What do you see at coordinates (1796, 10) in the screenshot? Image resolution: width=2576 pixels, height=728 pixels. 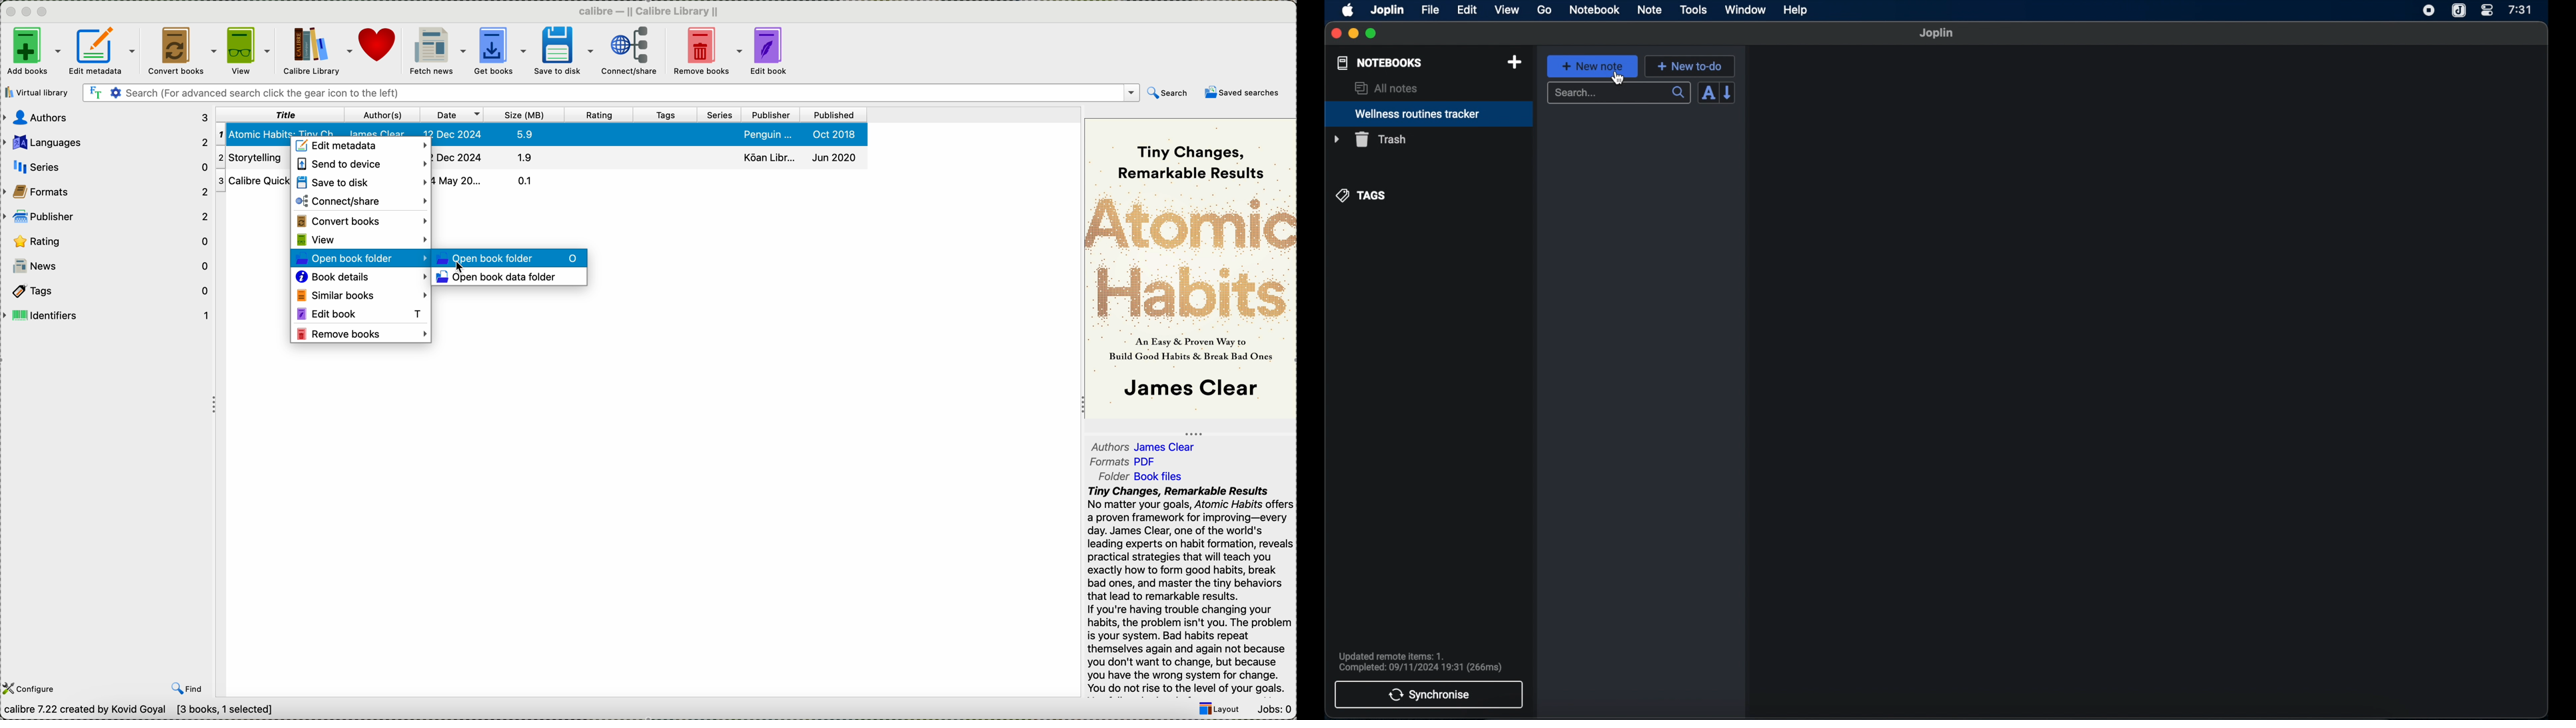 I see `help` at bounding box center [1796, 10].